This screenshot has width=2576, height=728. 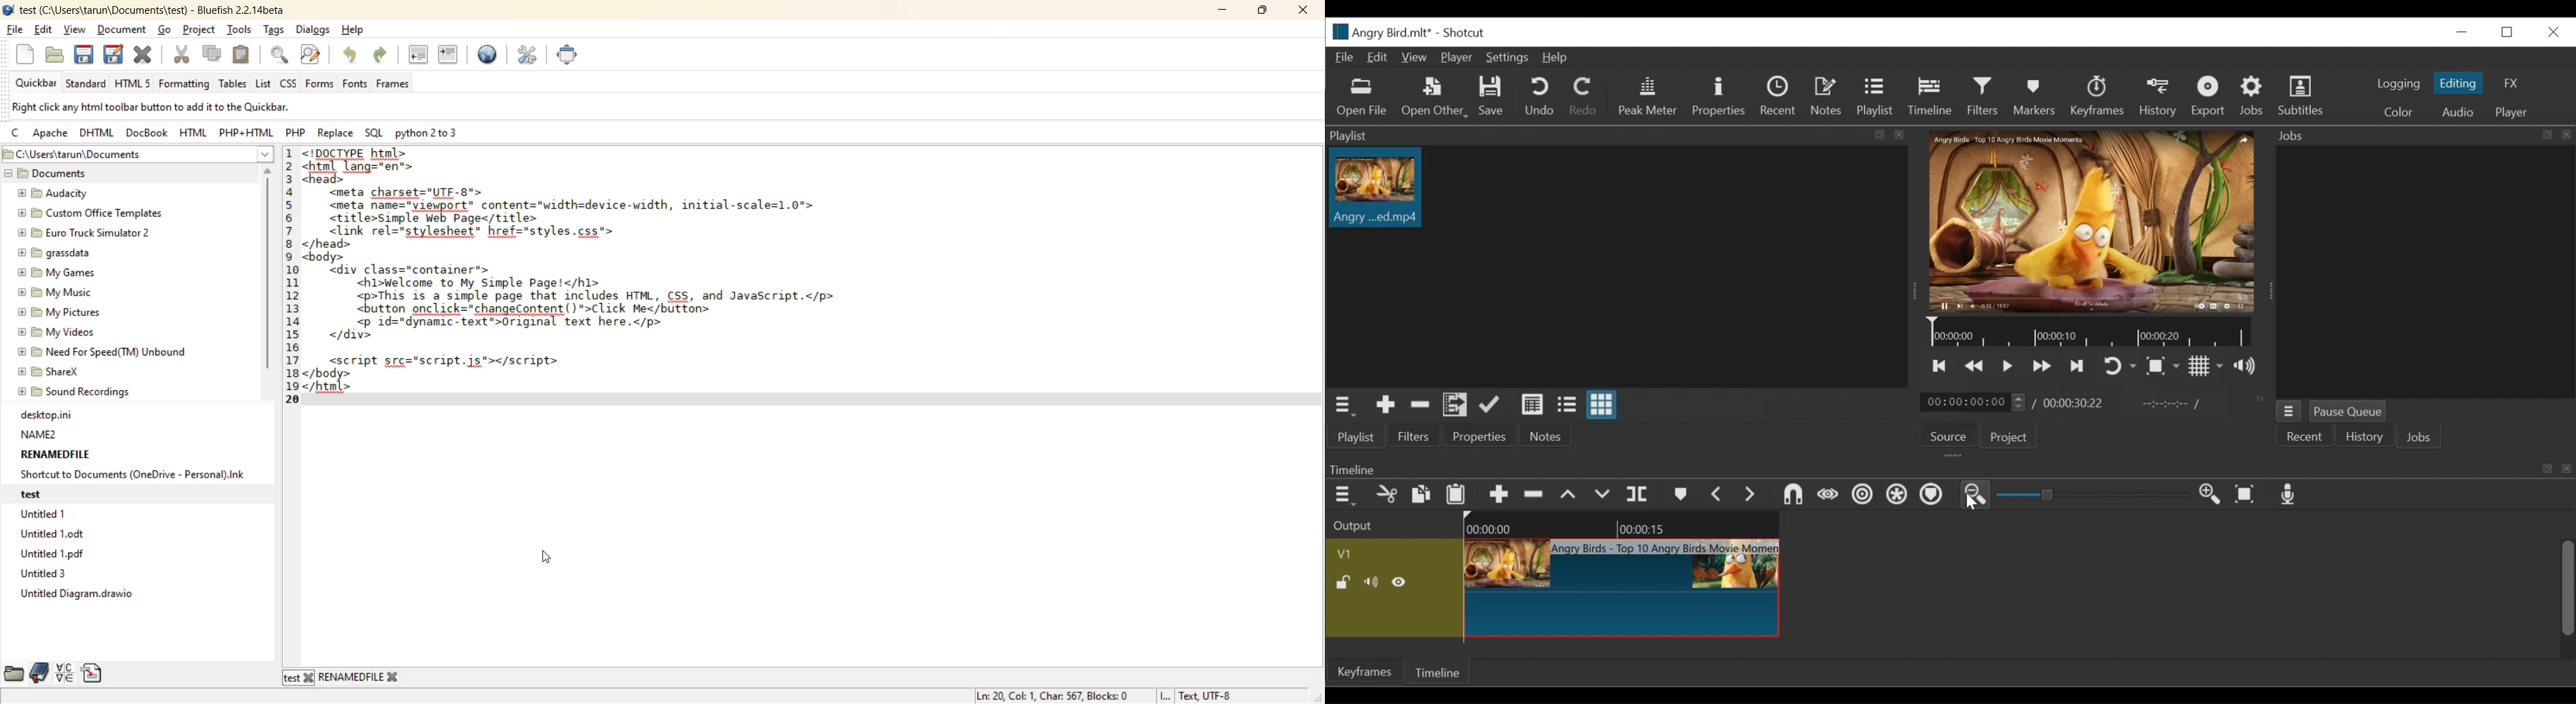 I want to click on tools, so click(x=239, y=31).